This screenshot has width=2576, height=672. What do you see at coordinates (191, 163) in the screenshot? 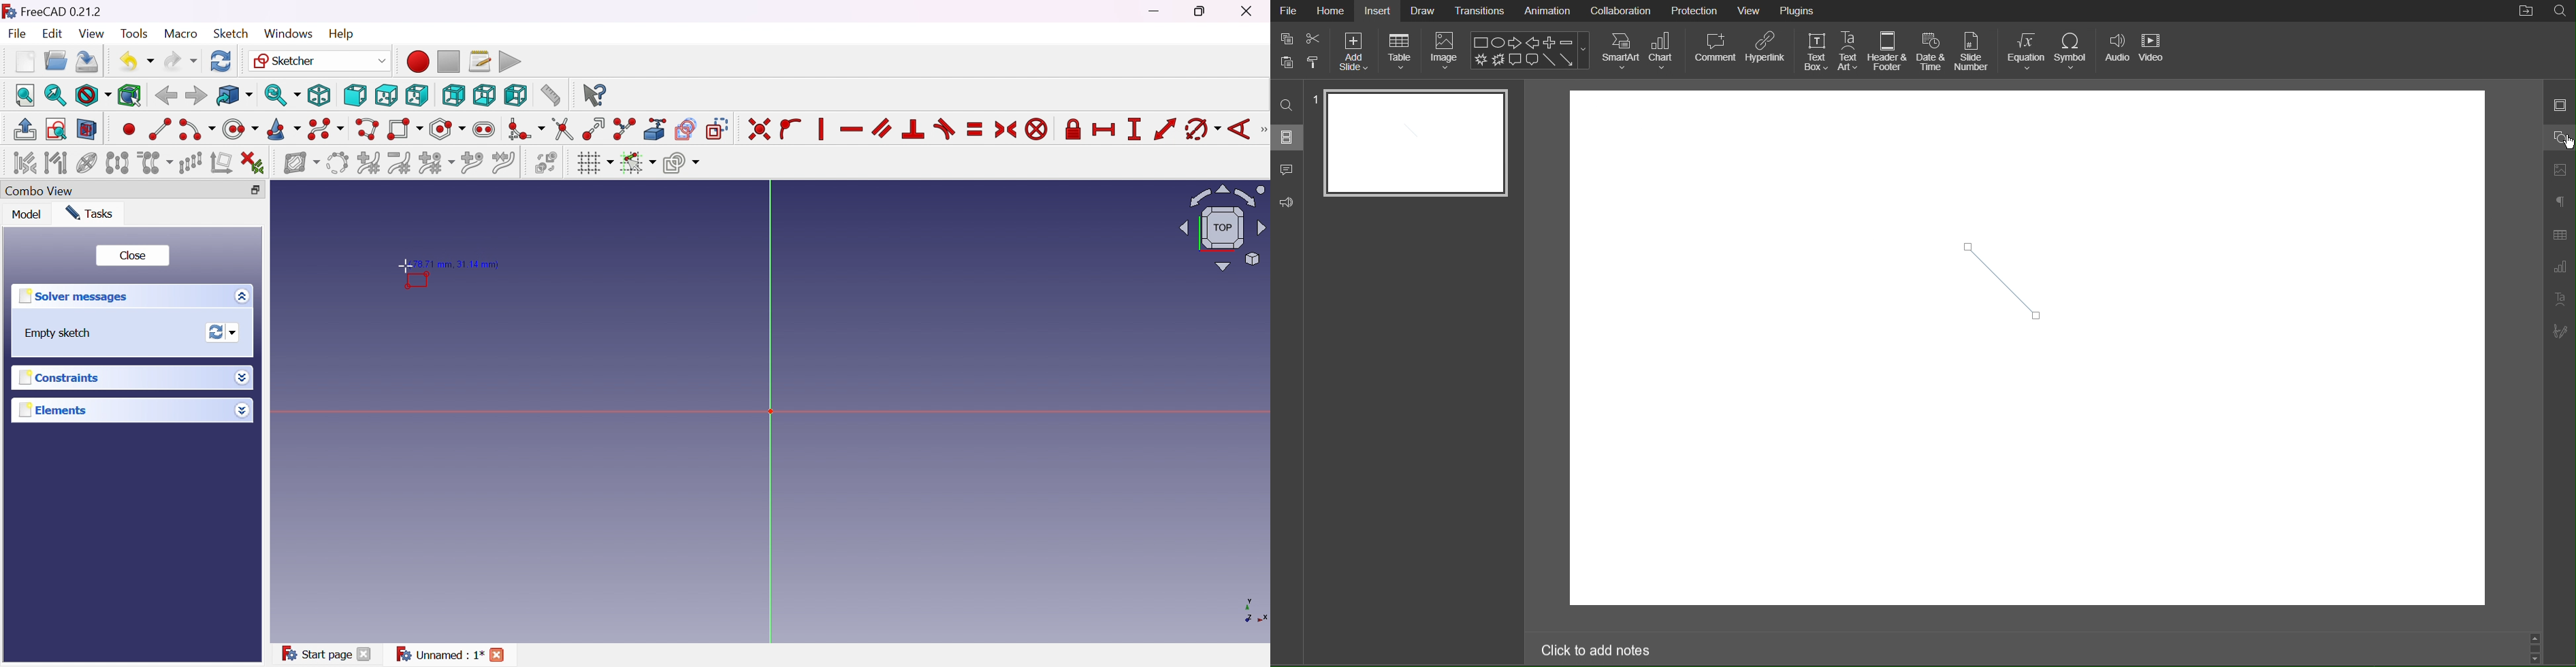
I see `Rectangular array` at bounding box center [191, 163].